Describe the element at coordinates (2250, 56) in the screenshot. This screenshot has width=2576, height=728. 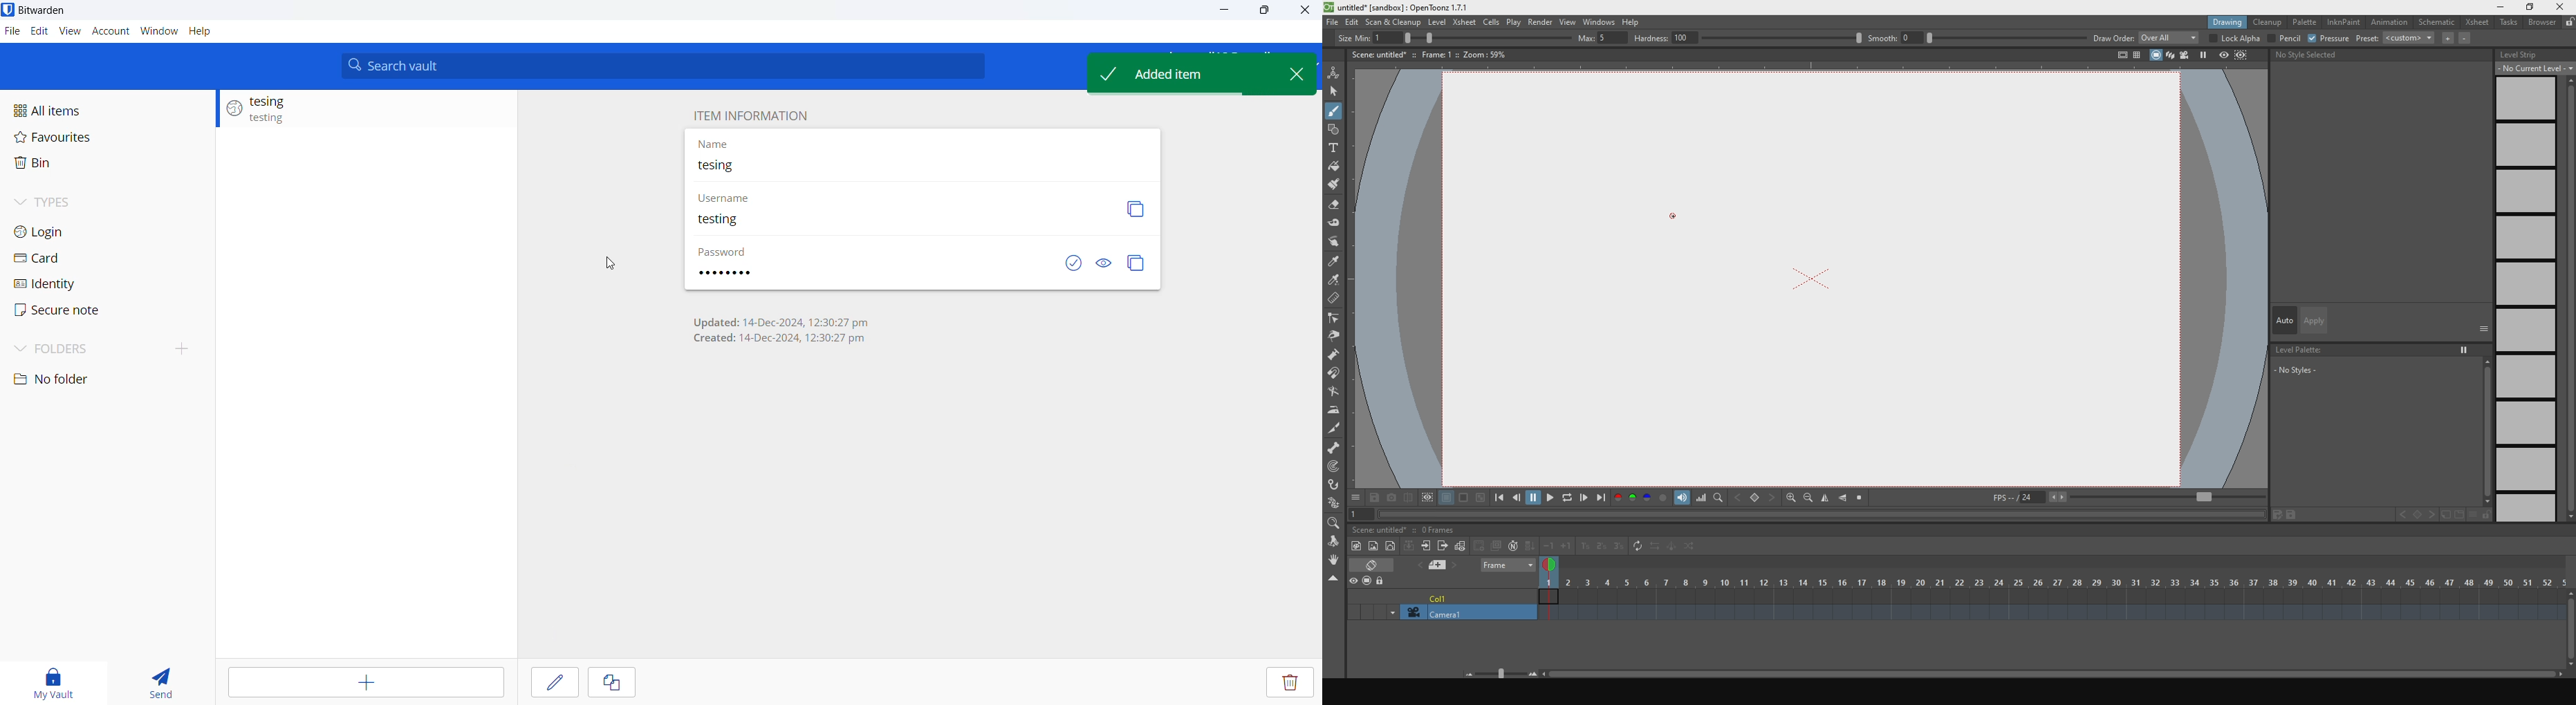
I see `define region` at that location.